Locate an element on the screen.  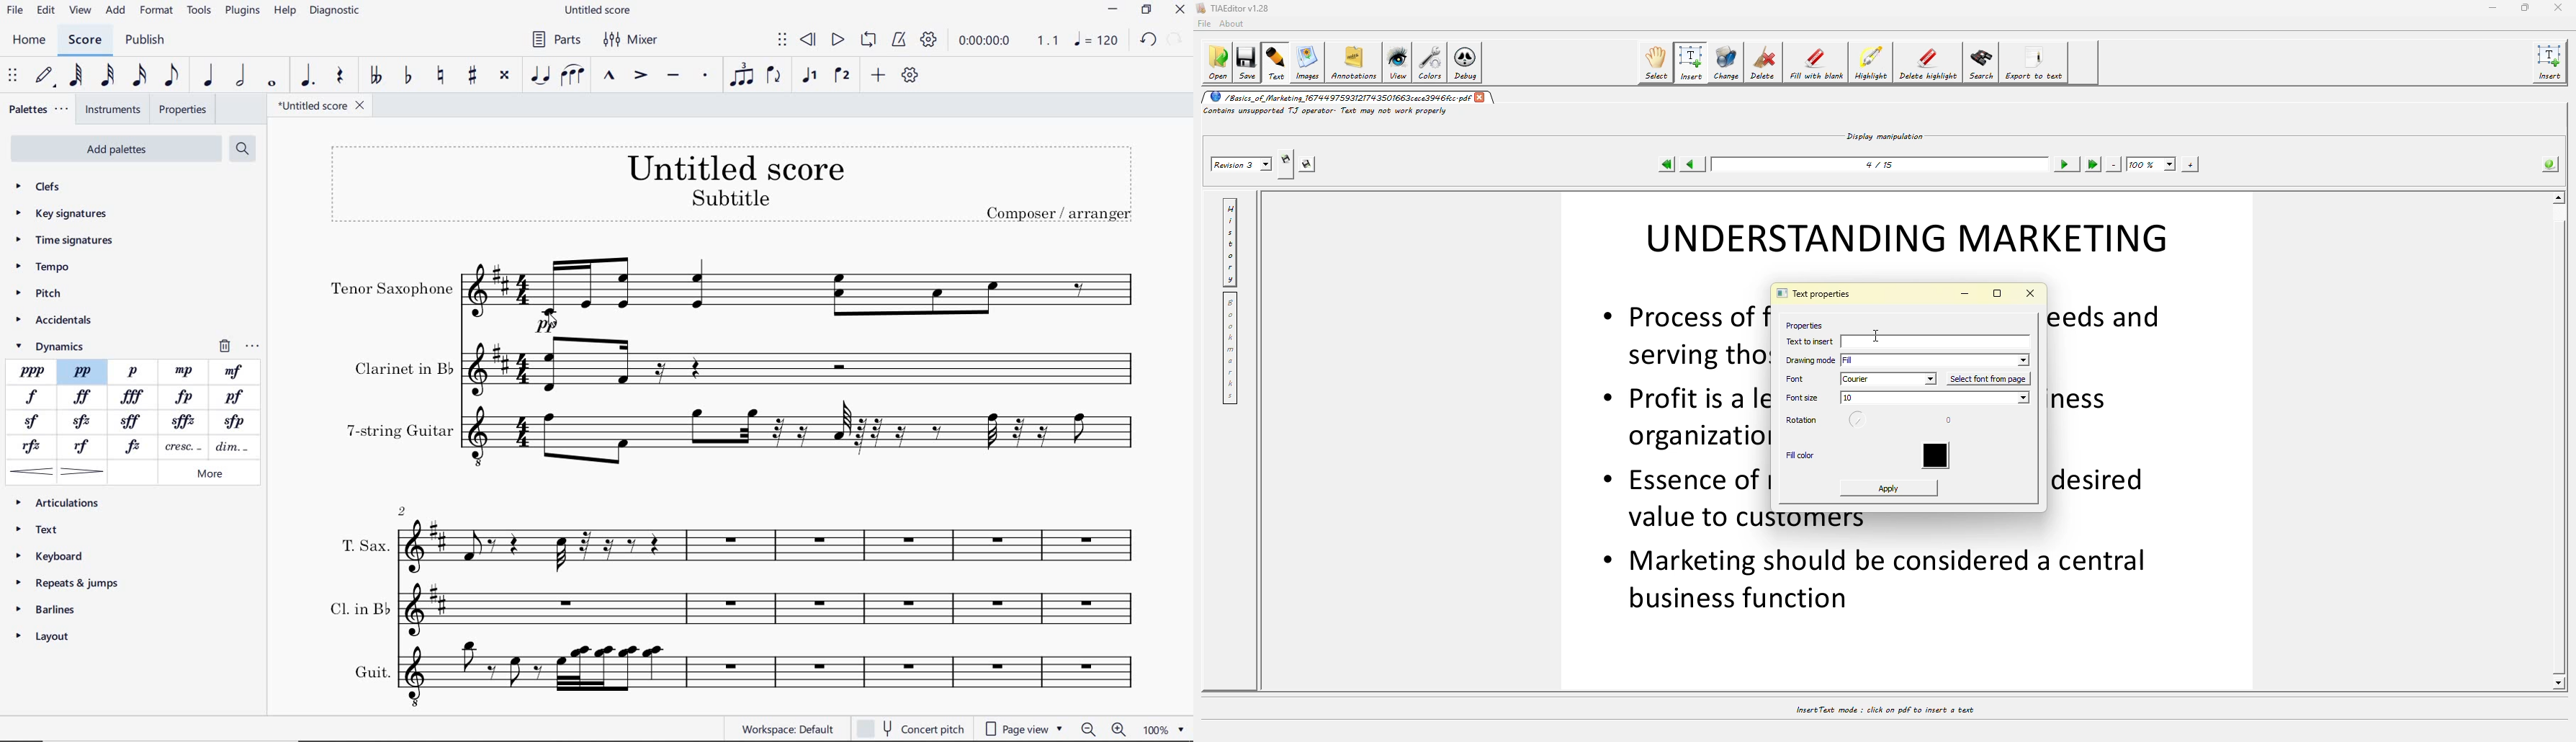
HALF NOTE is located at coordinates (241, 77).